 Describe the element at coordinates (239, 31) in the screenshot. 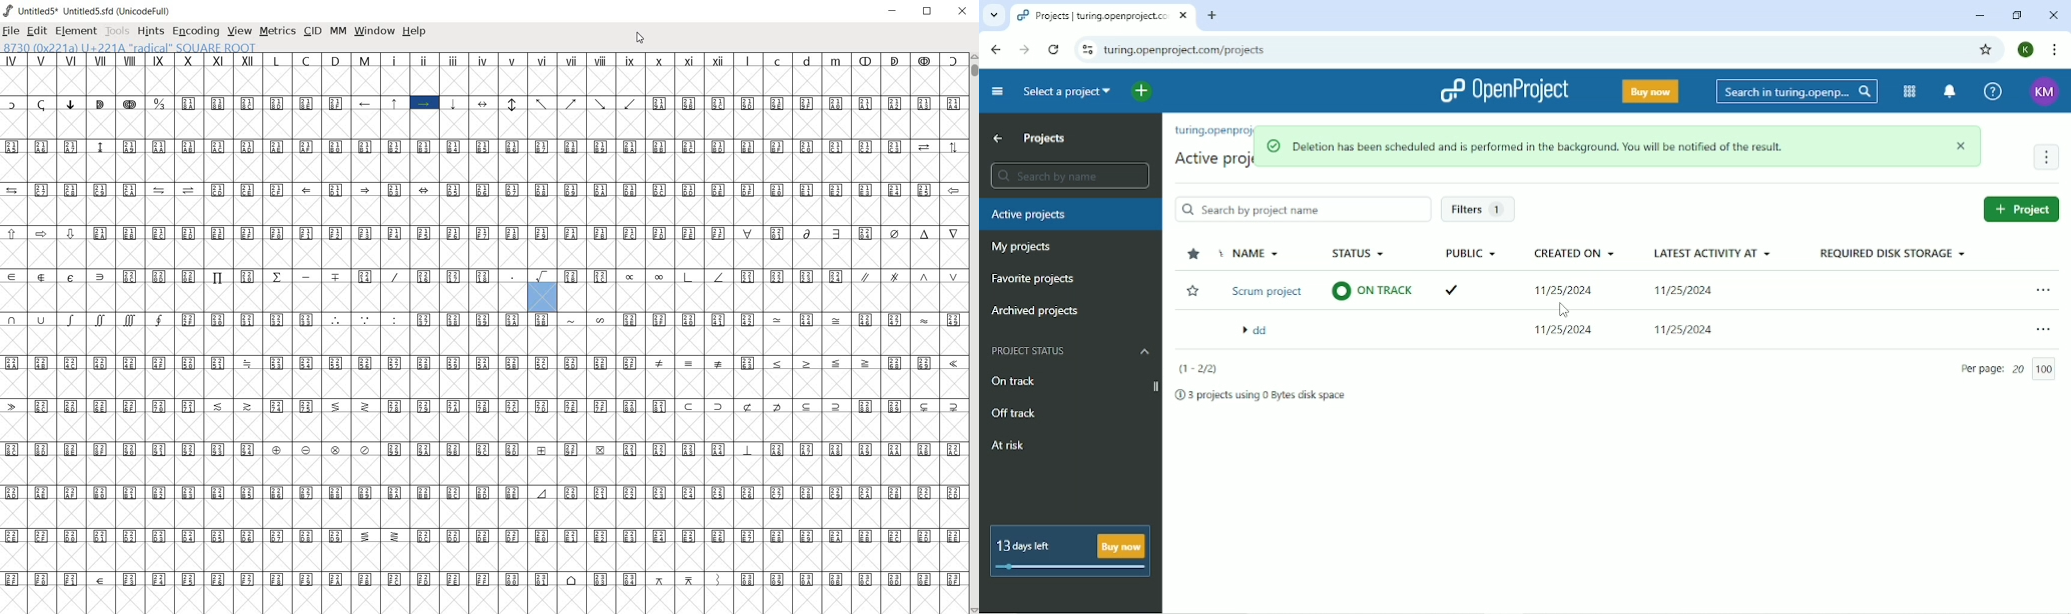

I see `VIEW` at that location.